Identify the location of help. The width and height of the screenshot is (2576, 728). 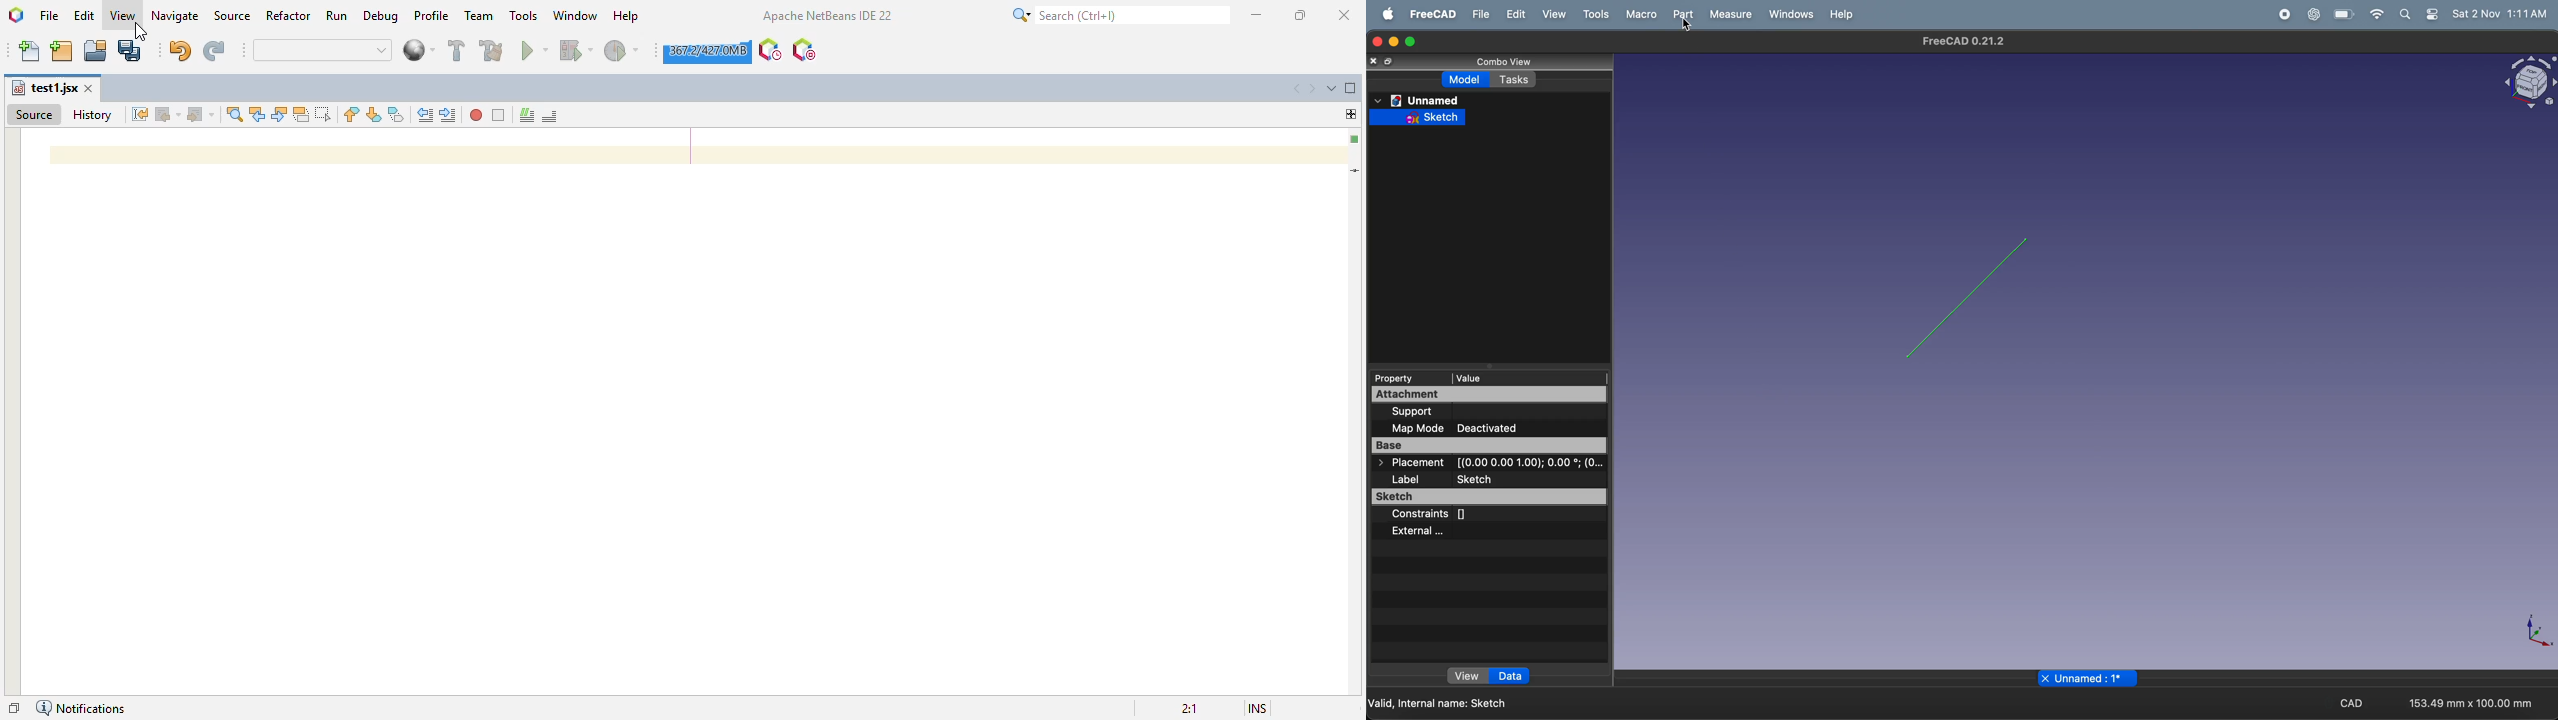
(627, 16).